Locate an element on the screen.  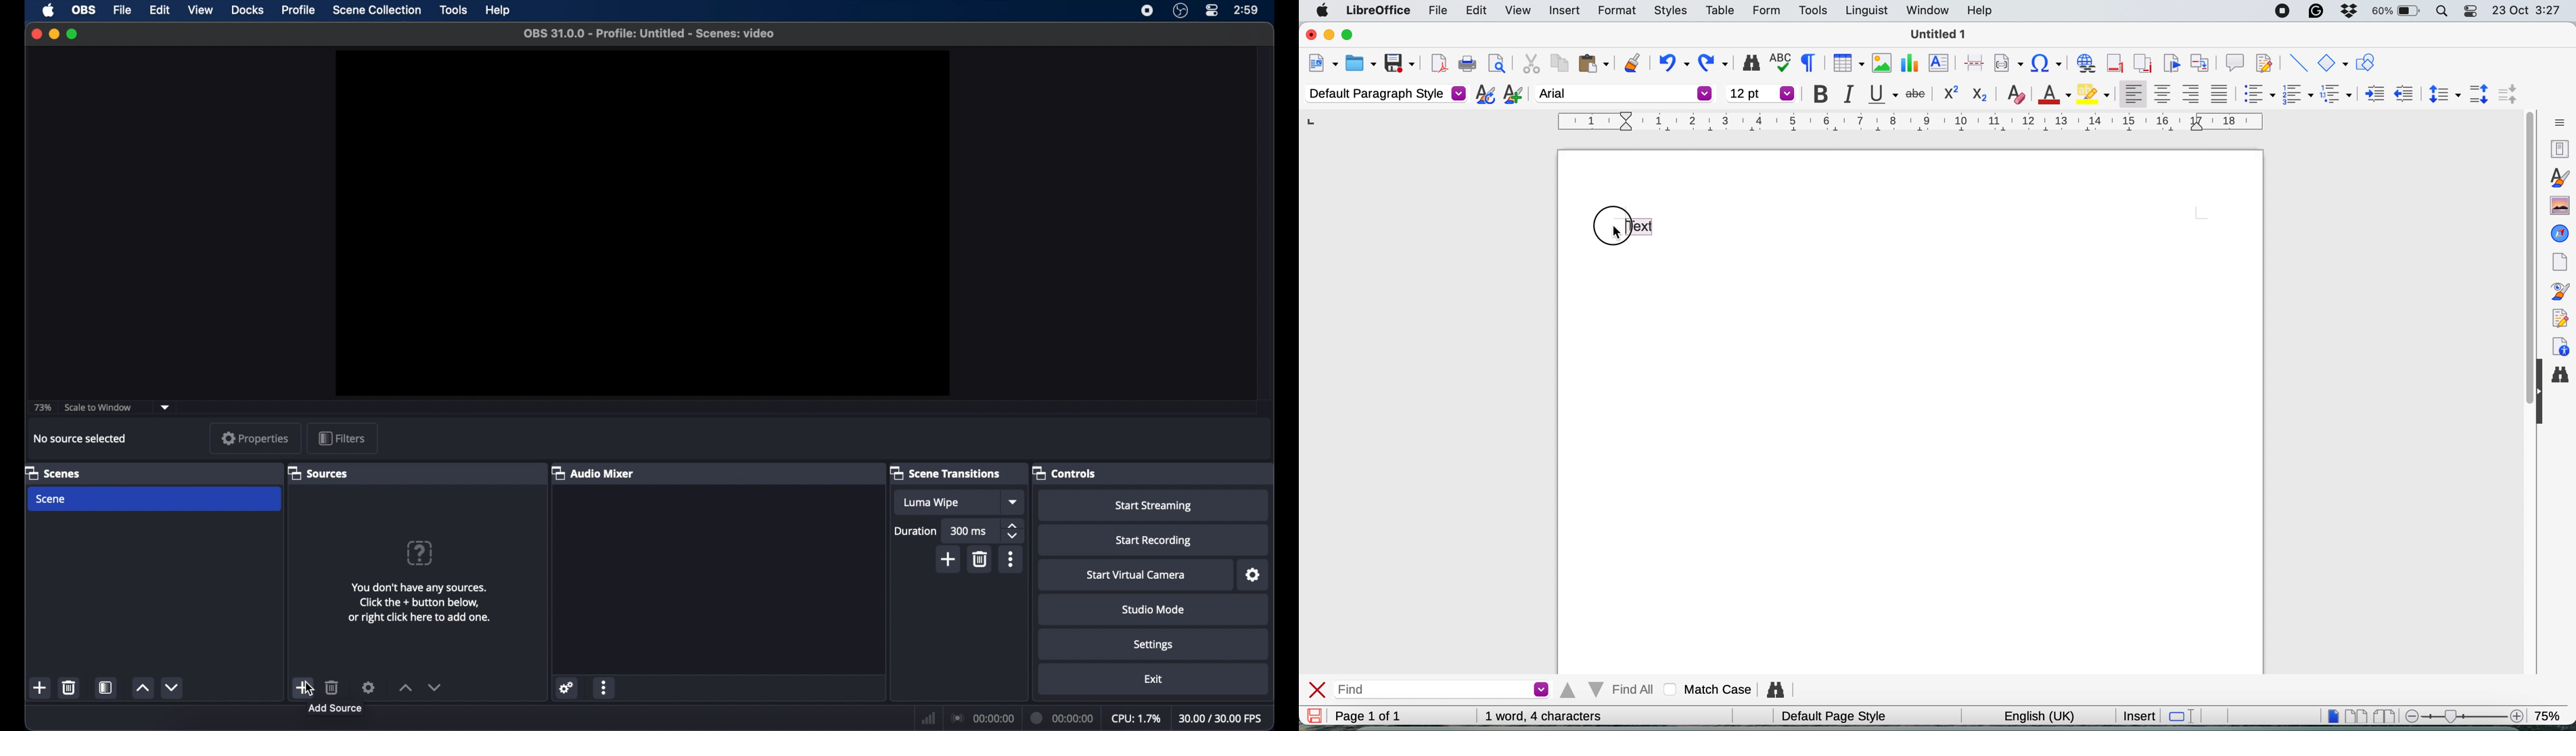
add source is located at coordinates (334, 709).